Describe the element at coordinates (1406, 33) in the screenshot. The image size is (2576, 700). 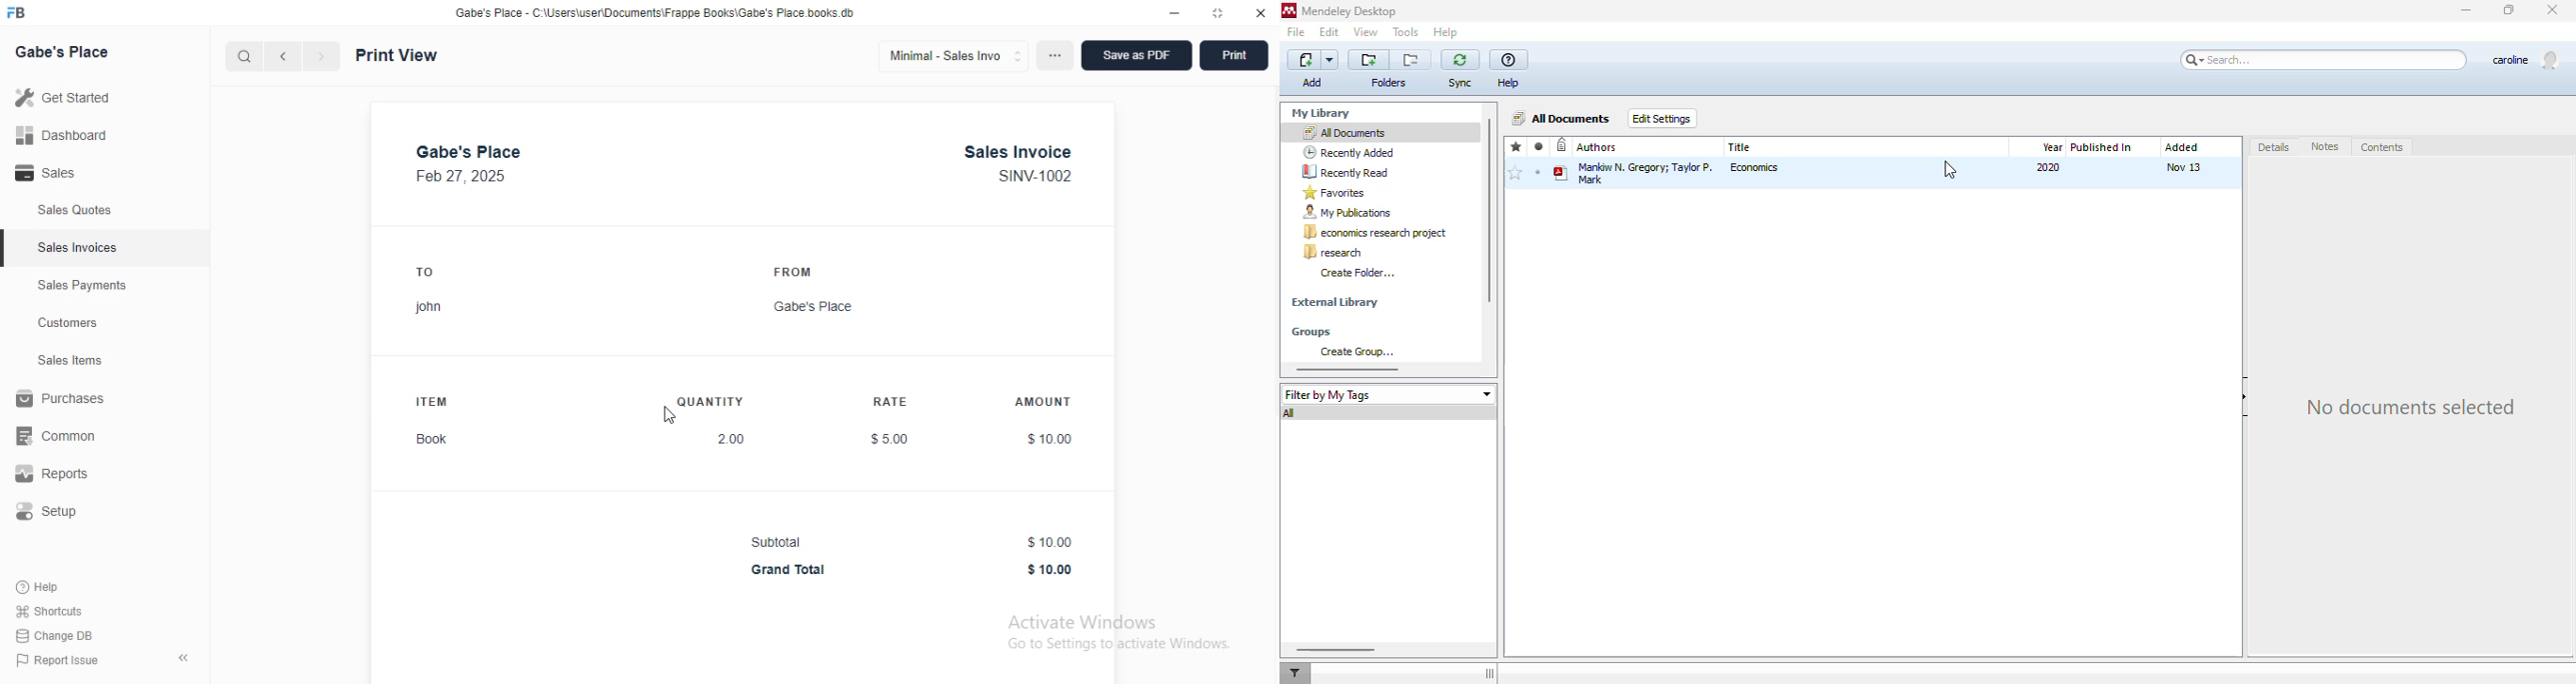
I see `tools` at that location.